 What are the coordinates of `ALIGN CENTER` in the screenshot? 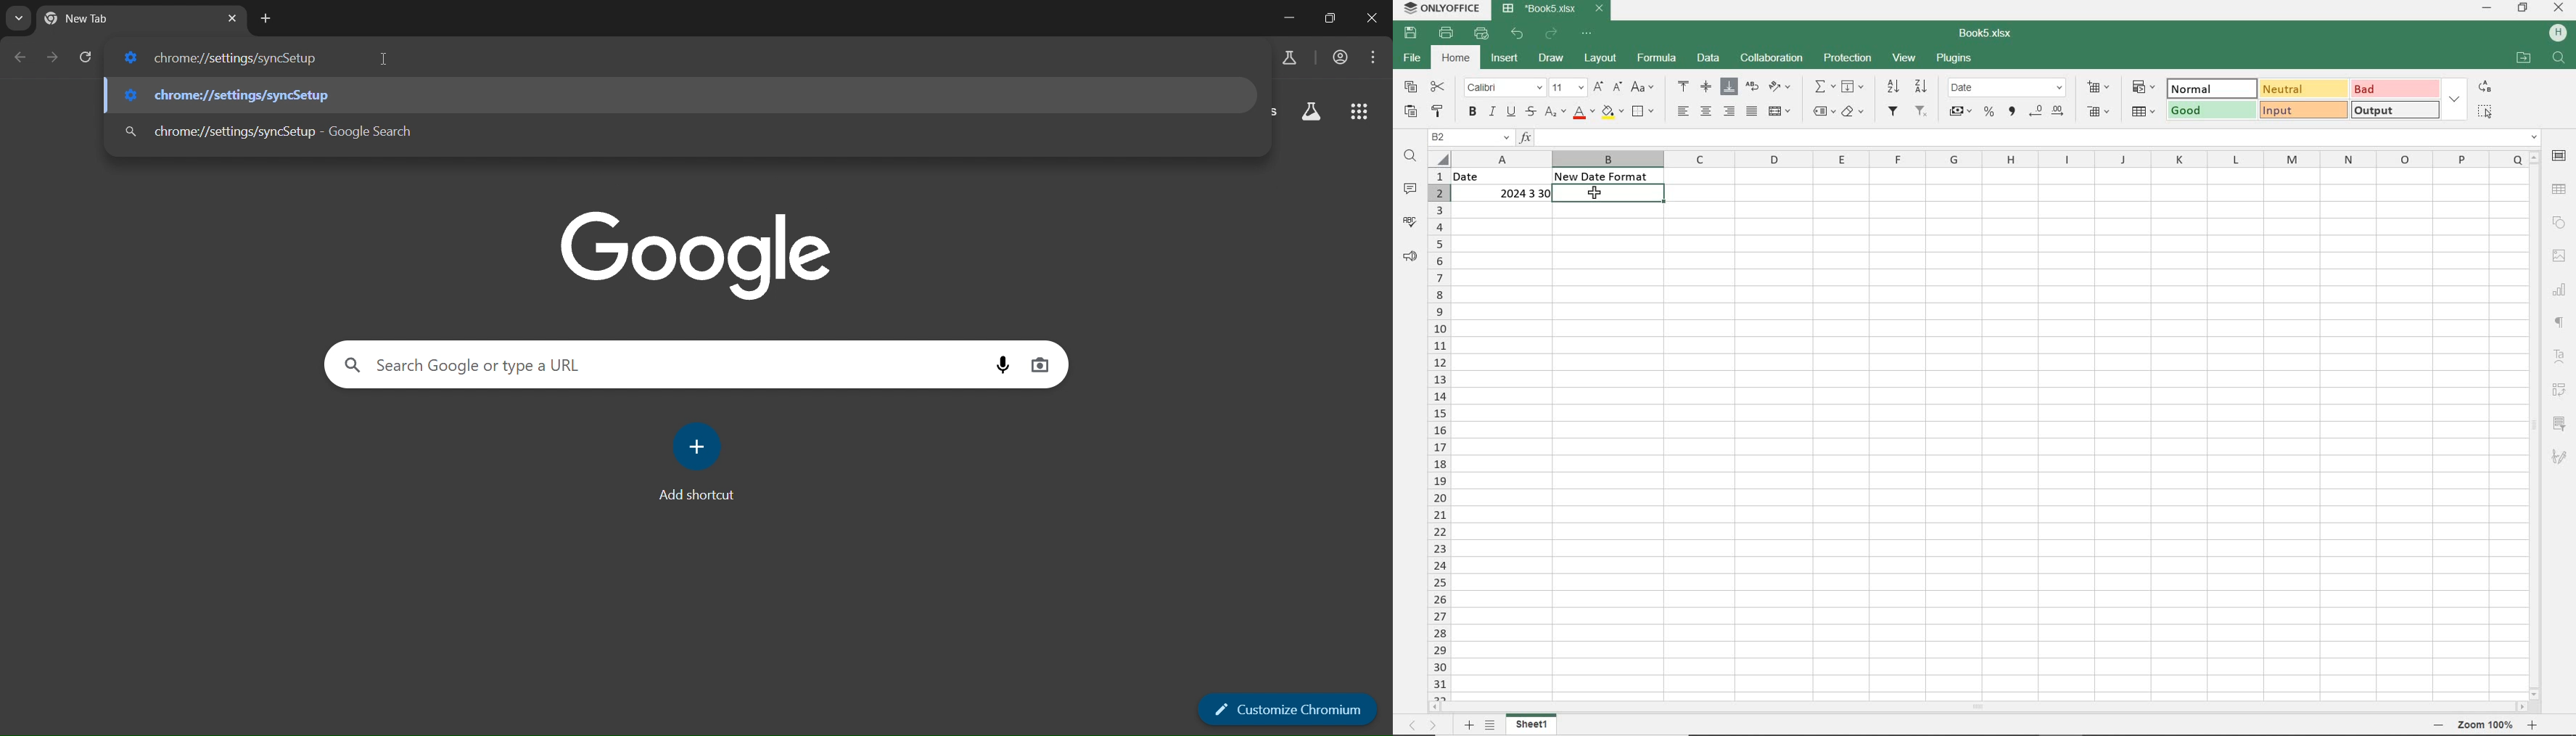 It's located at (1706, 112).